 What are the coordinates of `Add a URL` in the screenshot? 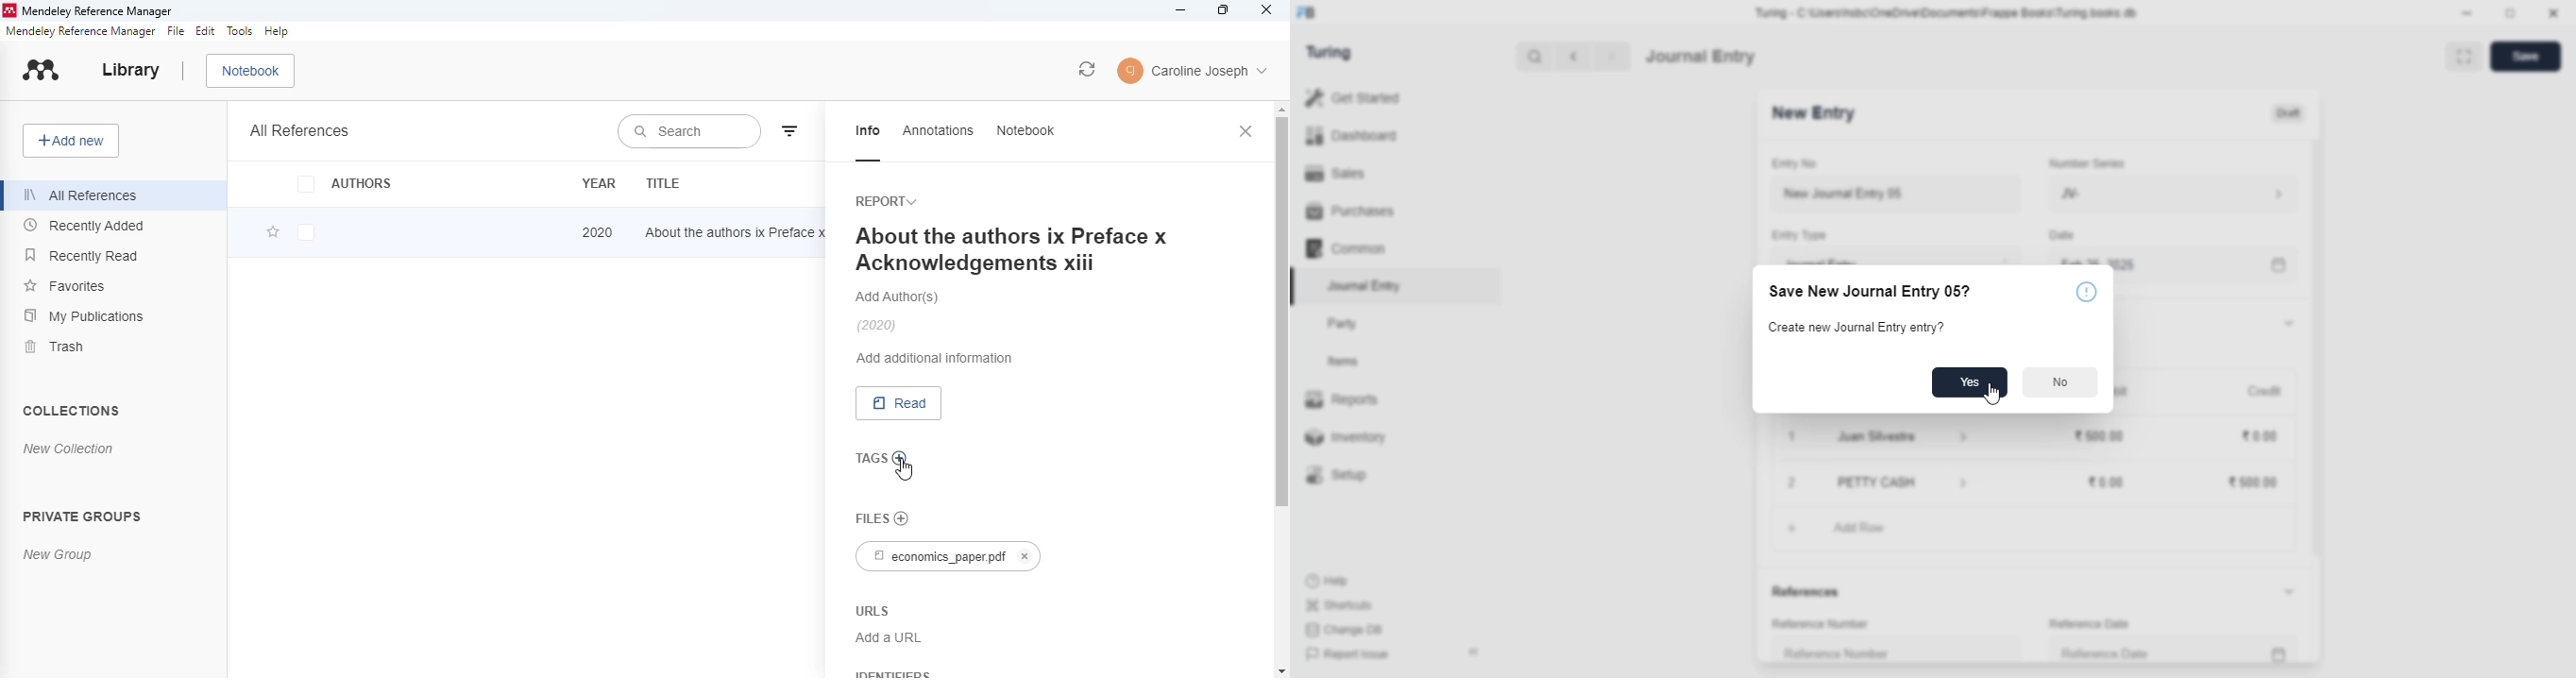 It's located at (889, 636).